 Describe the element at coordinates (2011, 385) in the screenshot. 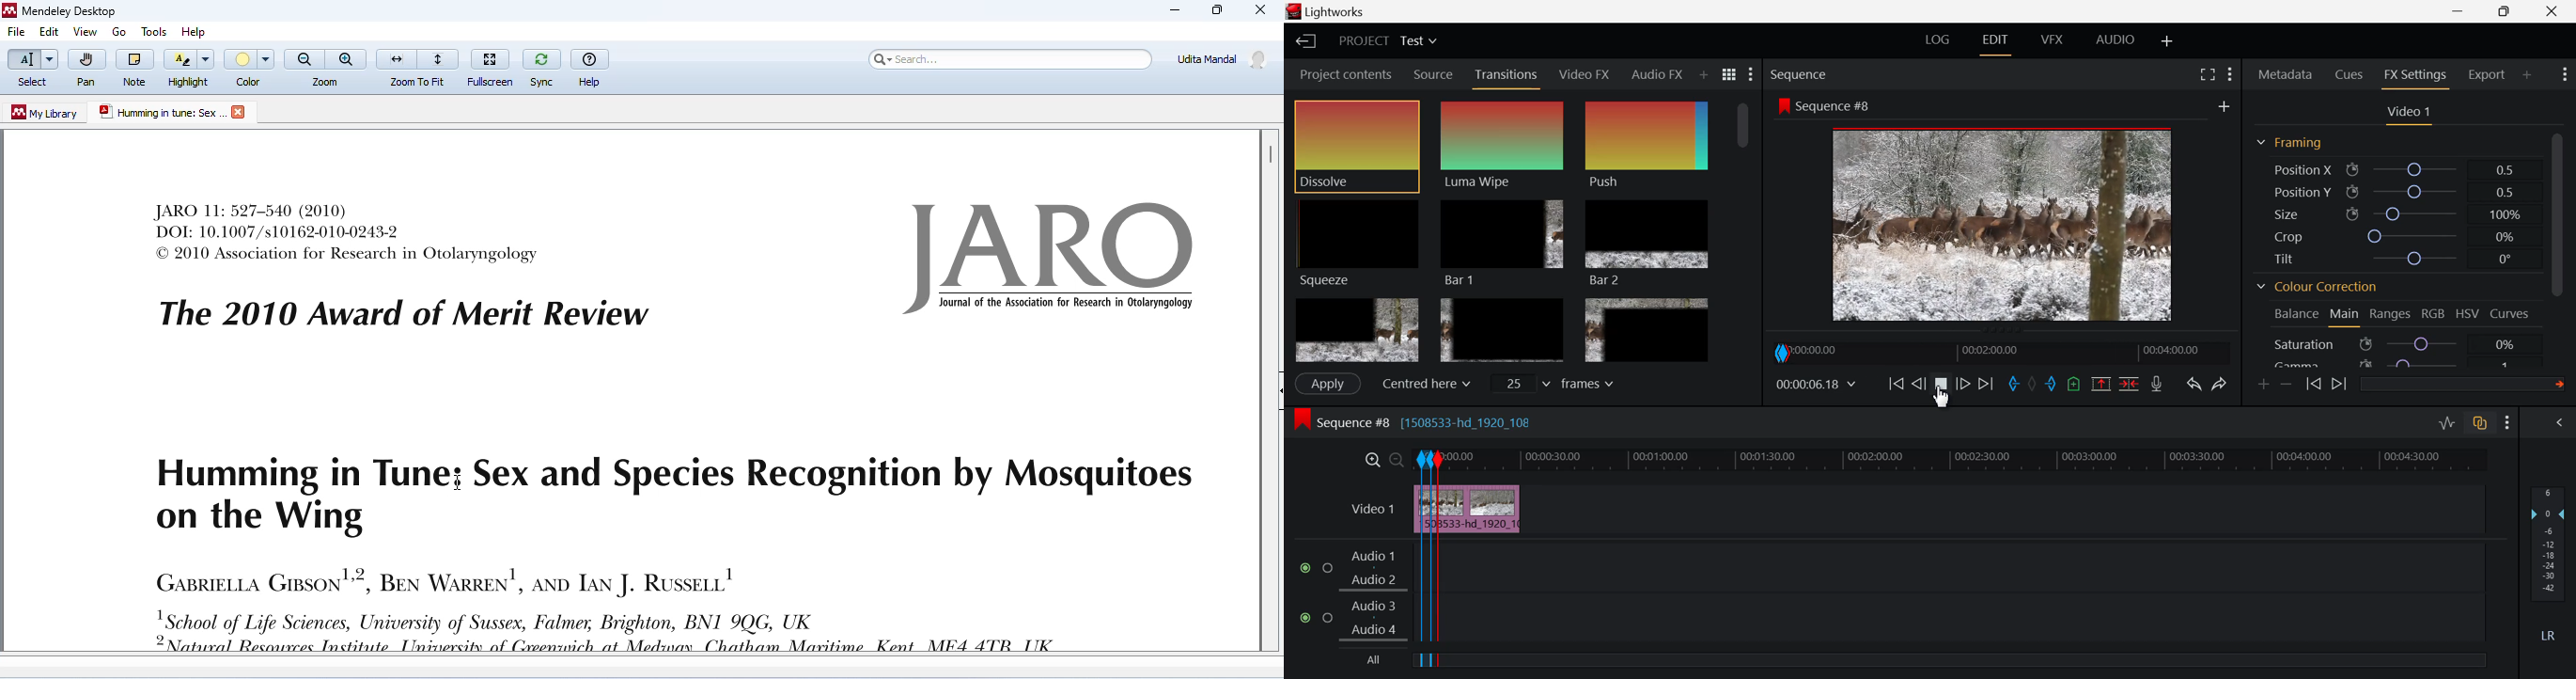

I see `In mark` at that location.